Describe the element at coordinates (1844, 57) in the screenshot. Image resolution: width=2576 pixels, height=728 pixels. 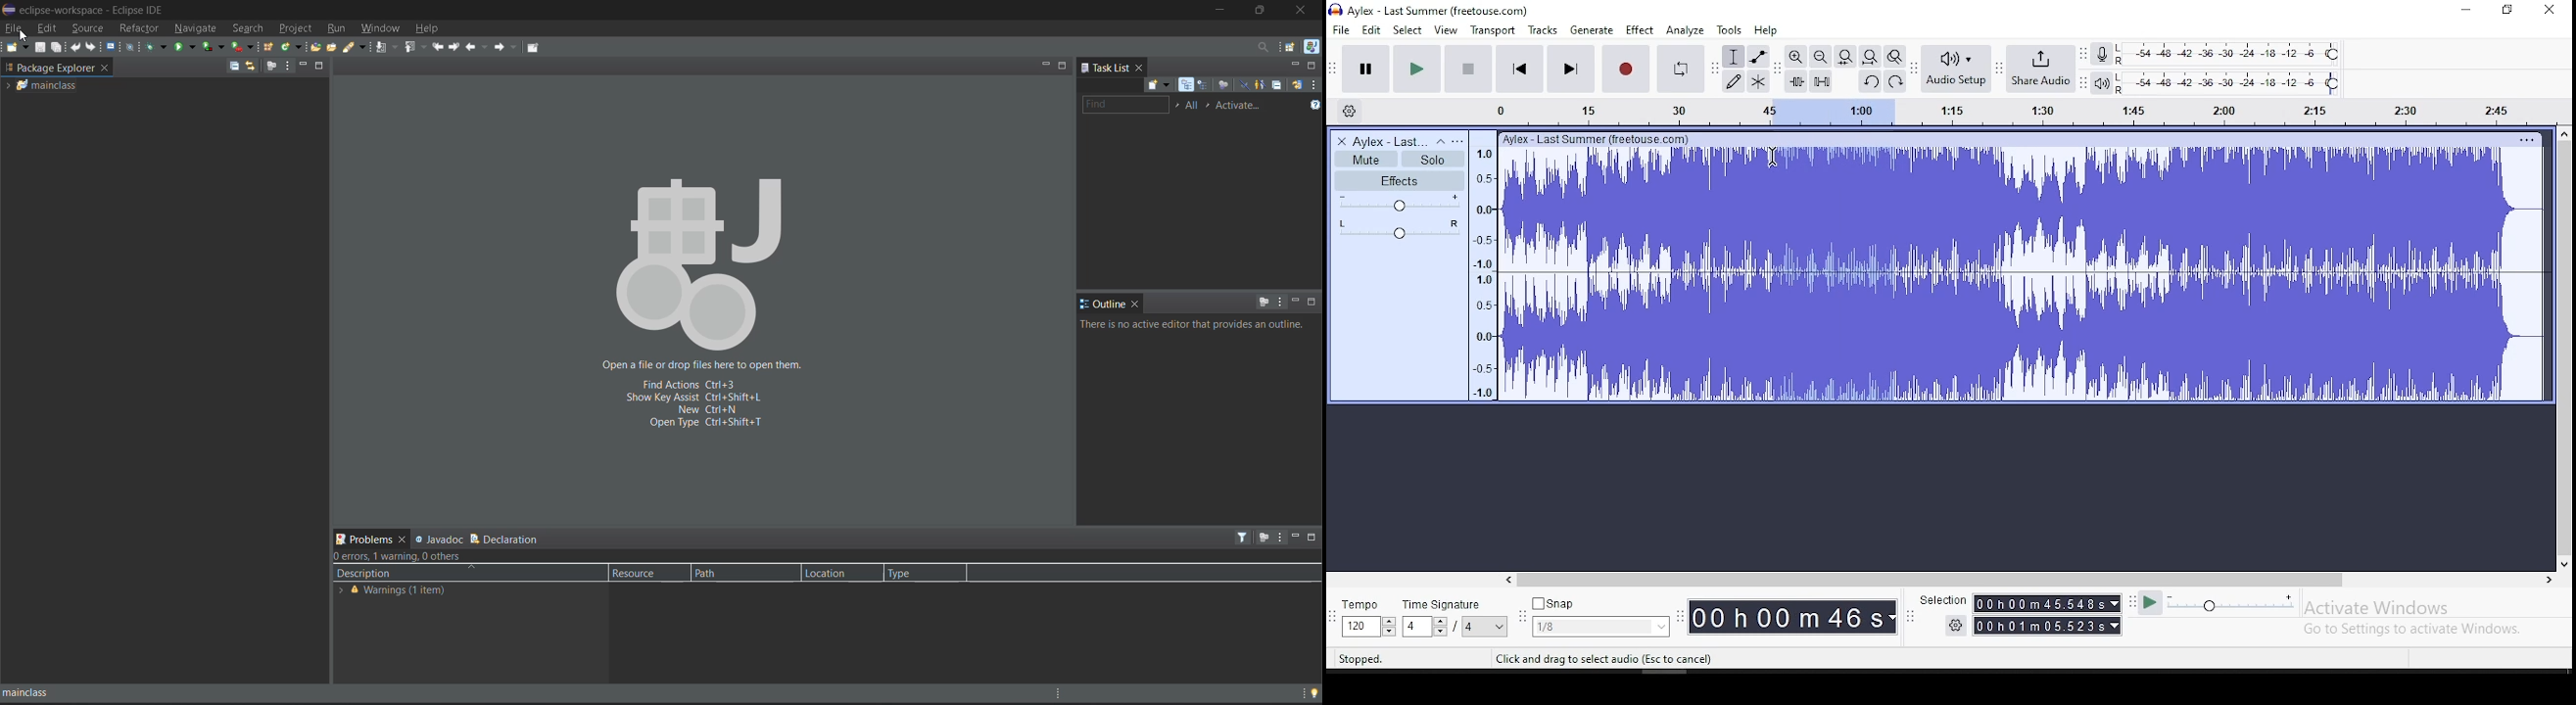
I see `fit selection to width` at that location.